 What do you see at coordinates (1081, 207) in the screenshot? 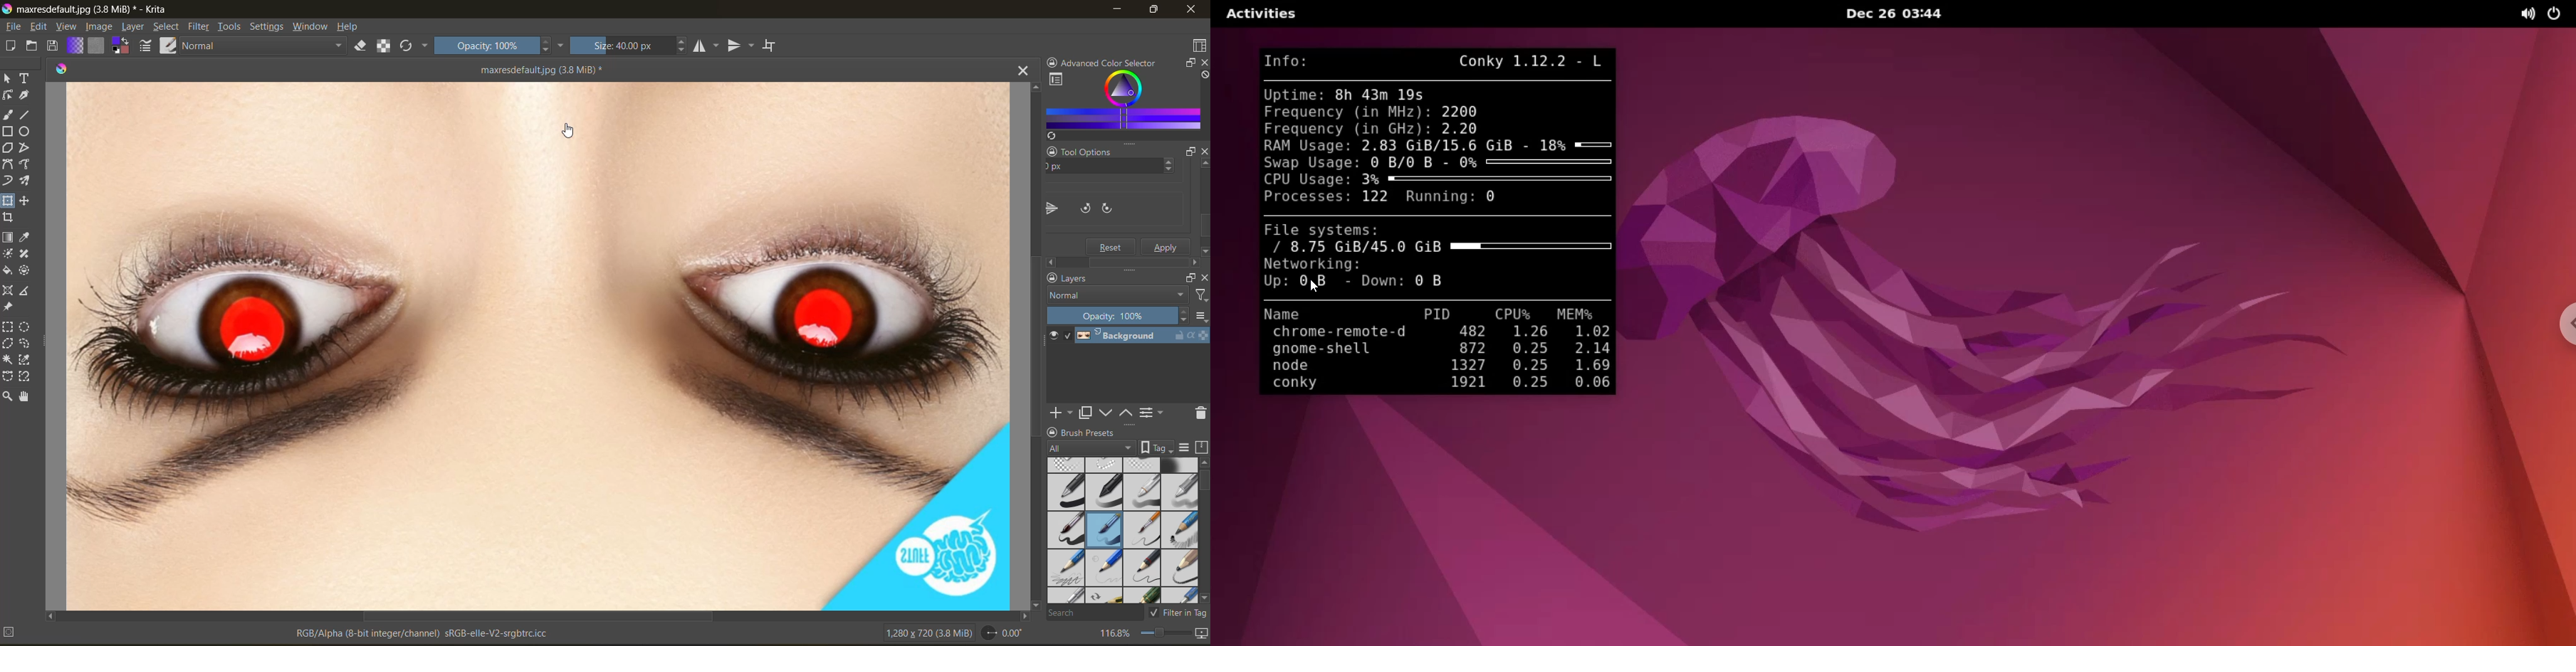
I see `flip vertically` at bounding box center [1081, 207].